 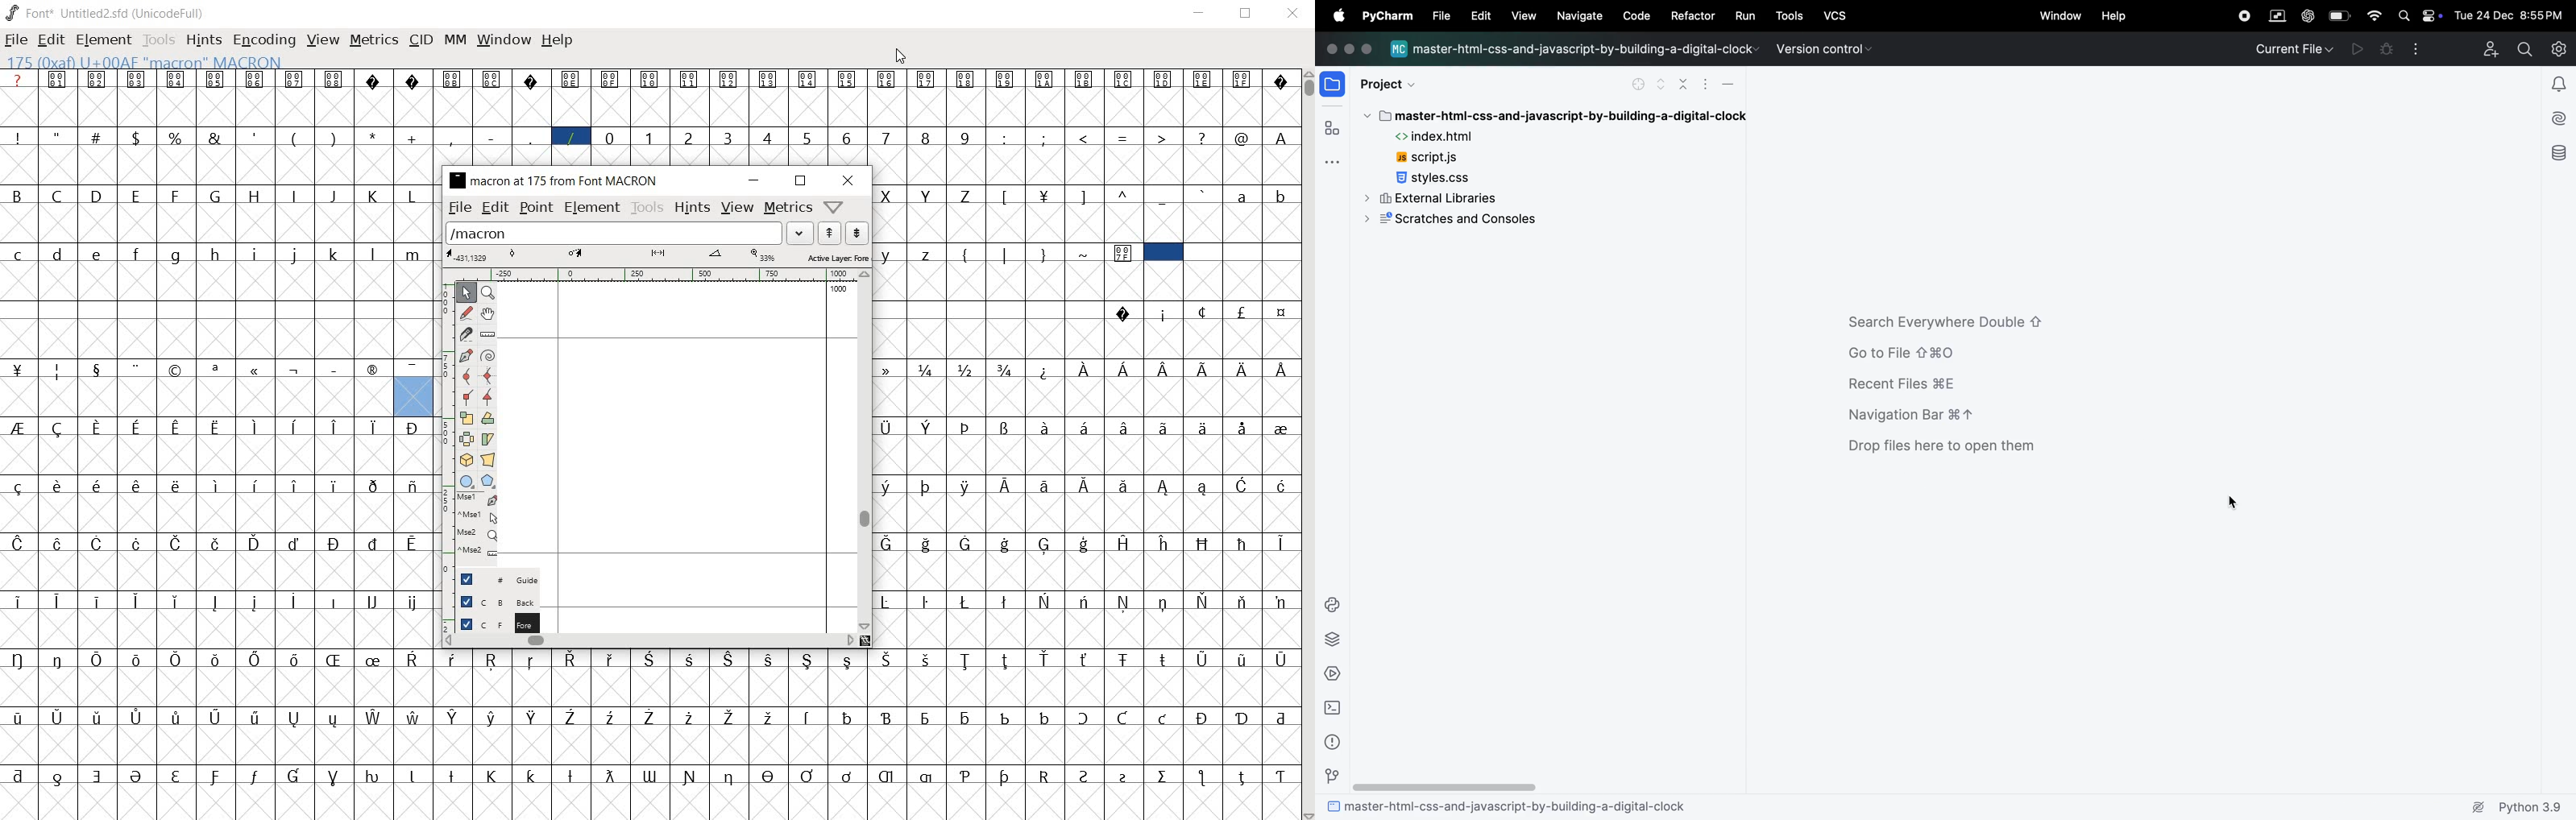 What do you see at coordinates (216, 368) in the screenshot?
I see `Symbol` at bounding box center [216, 368].